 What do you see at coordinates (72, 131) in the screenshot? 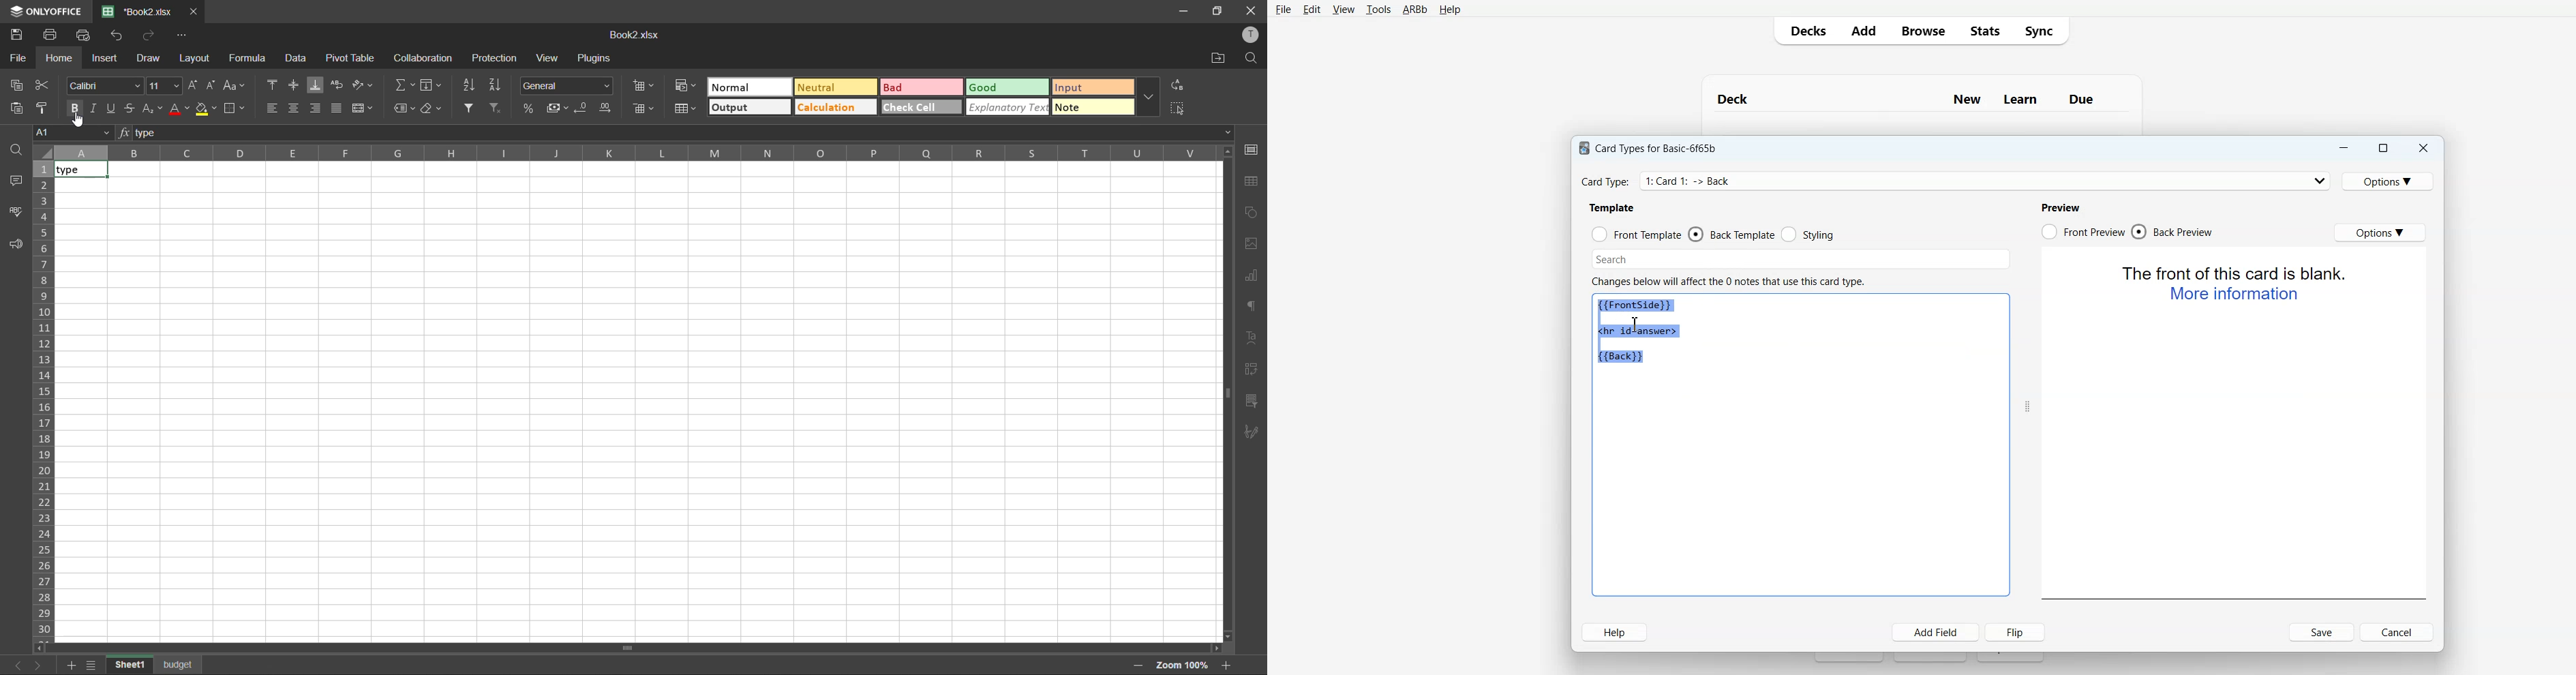
I see `cell address` at bounding box center [72, 131].